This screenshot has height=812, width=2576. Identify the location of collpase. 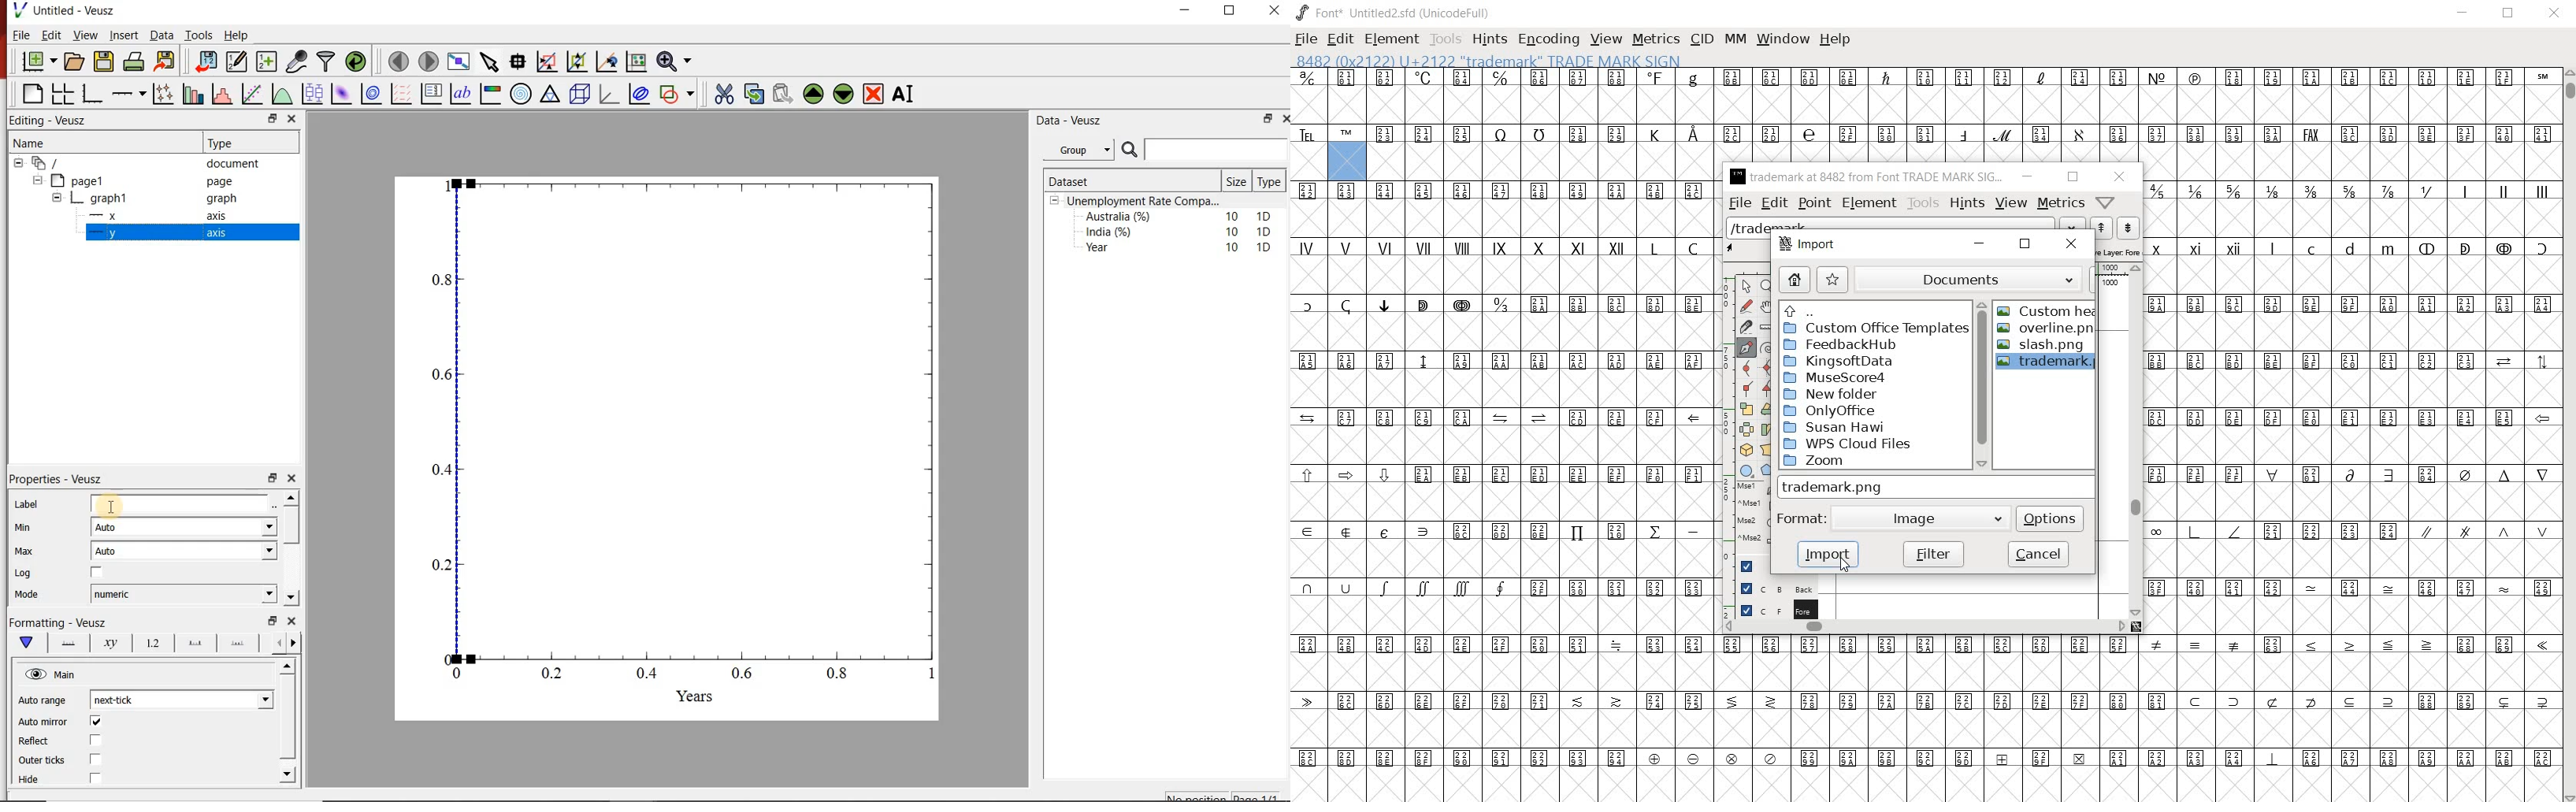
(1055, 201).